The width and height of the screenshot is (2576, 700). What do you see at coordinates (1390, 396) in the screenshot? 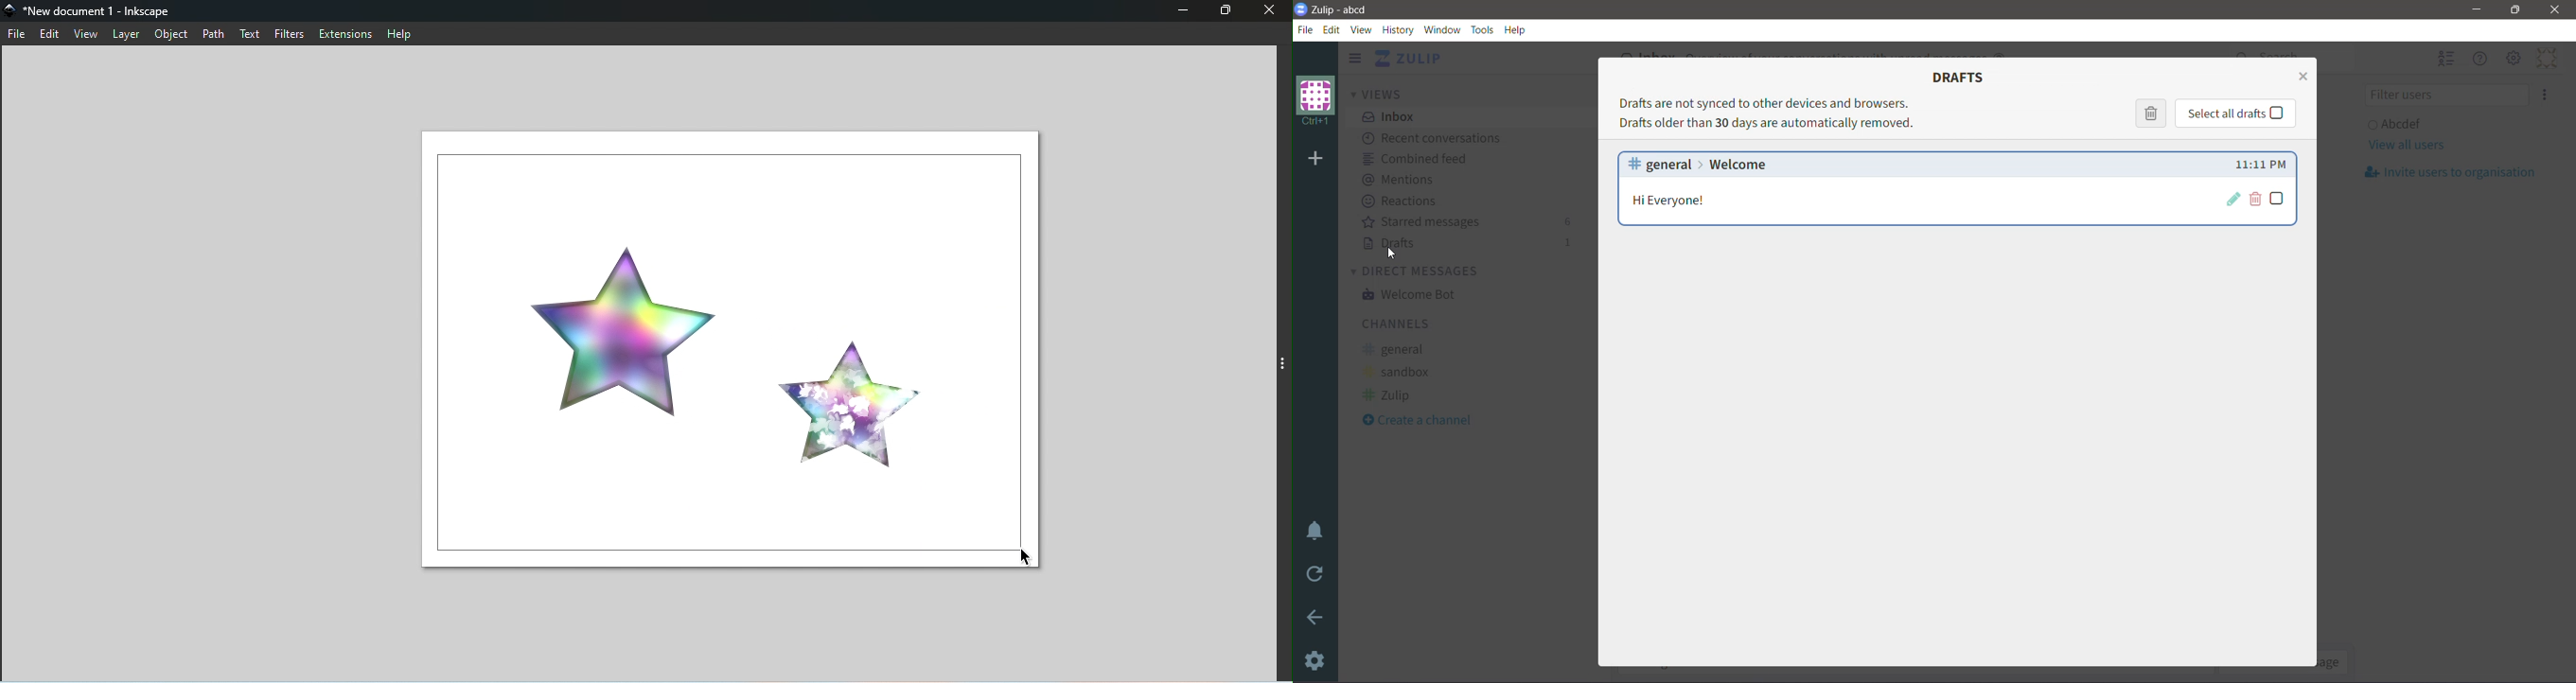
I see `Zulip` at bounding box center [1390, 396].